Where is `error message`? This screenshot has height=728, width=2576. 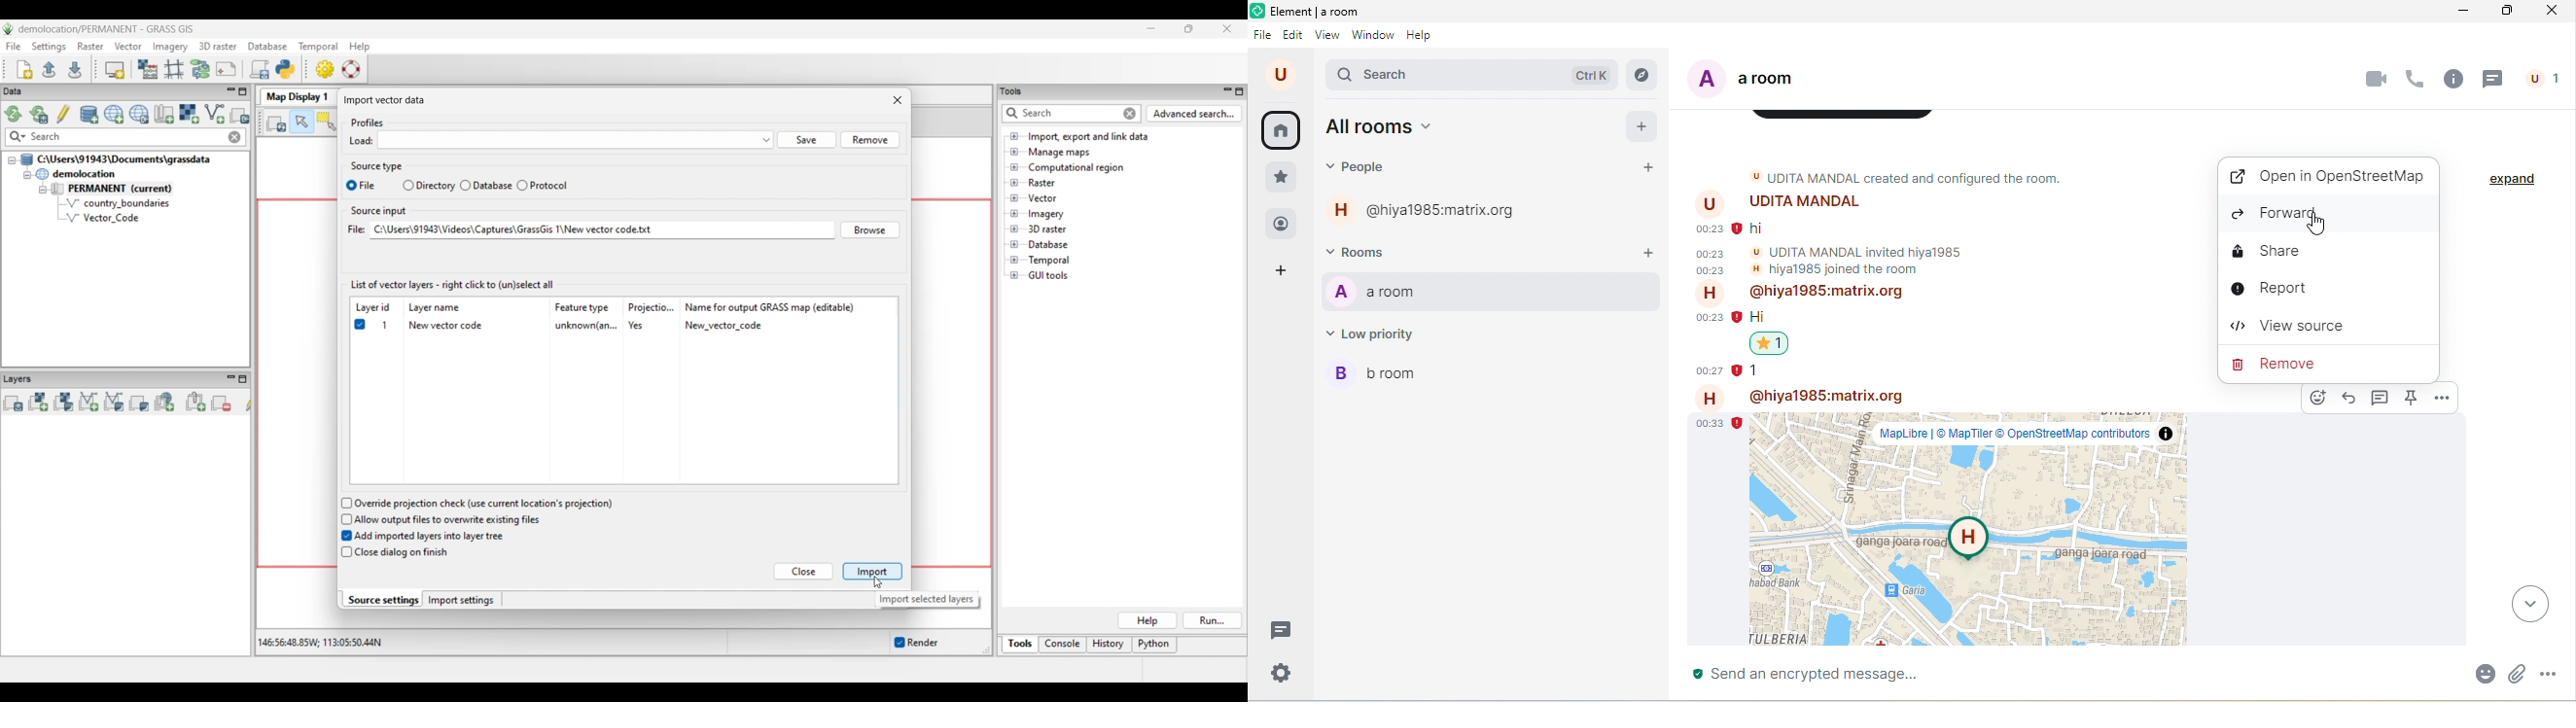 error message is located at coordinates (1738, 317).